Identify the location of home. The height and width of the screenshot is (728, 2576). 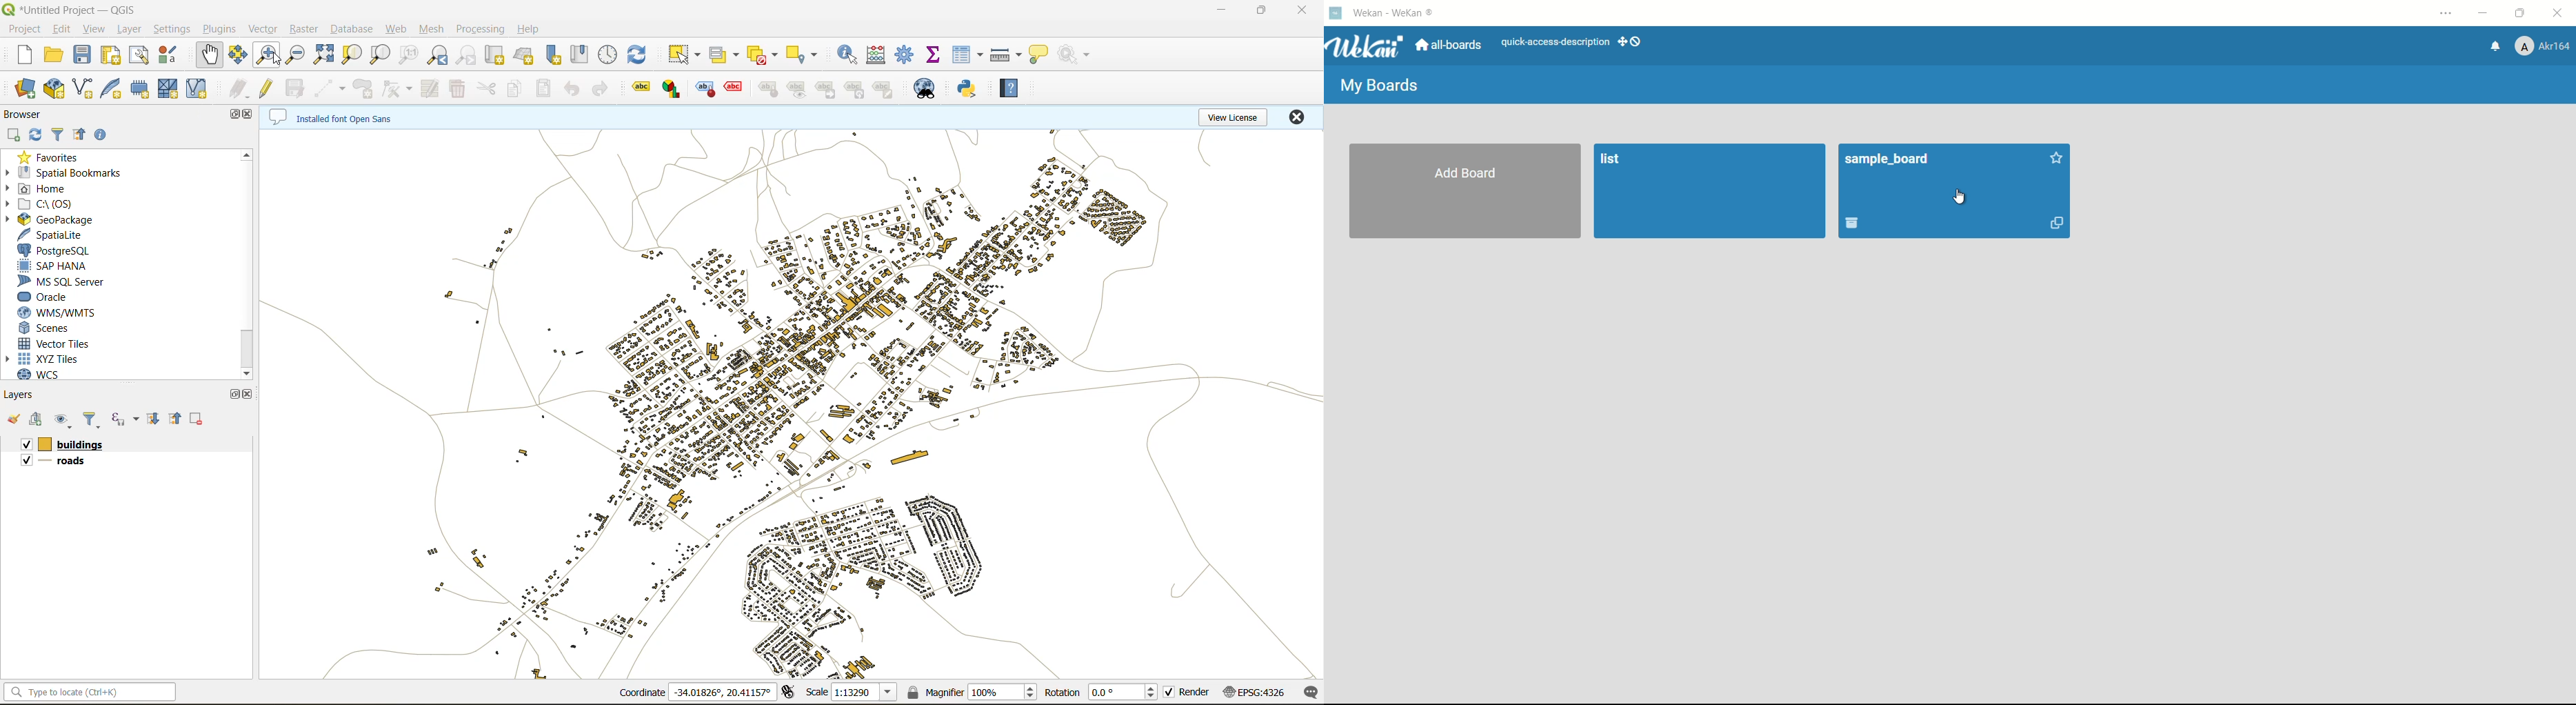
(48, 188).